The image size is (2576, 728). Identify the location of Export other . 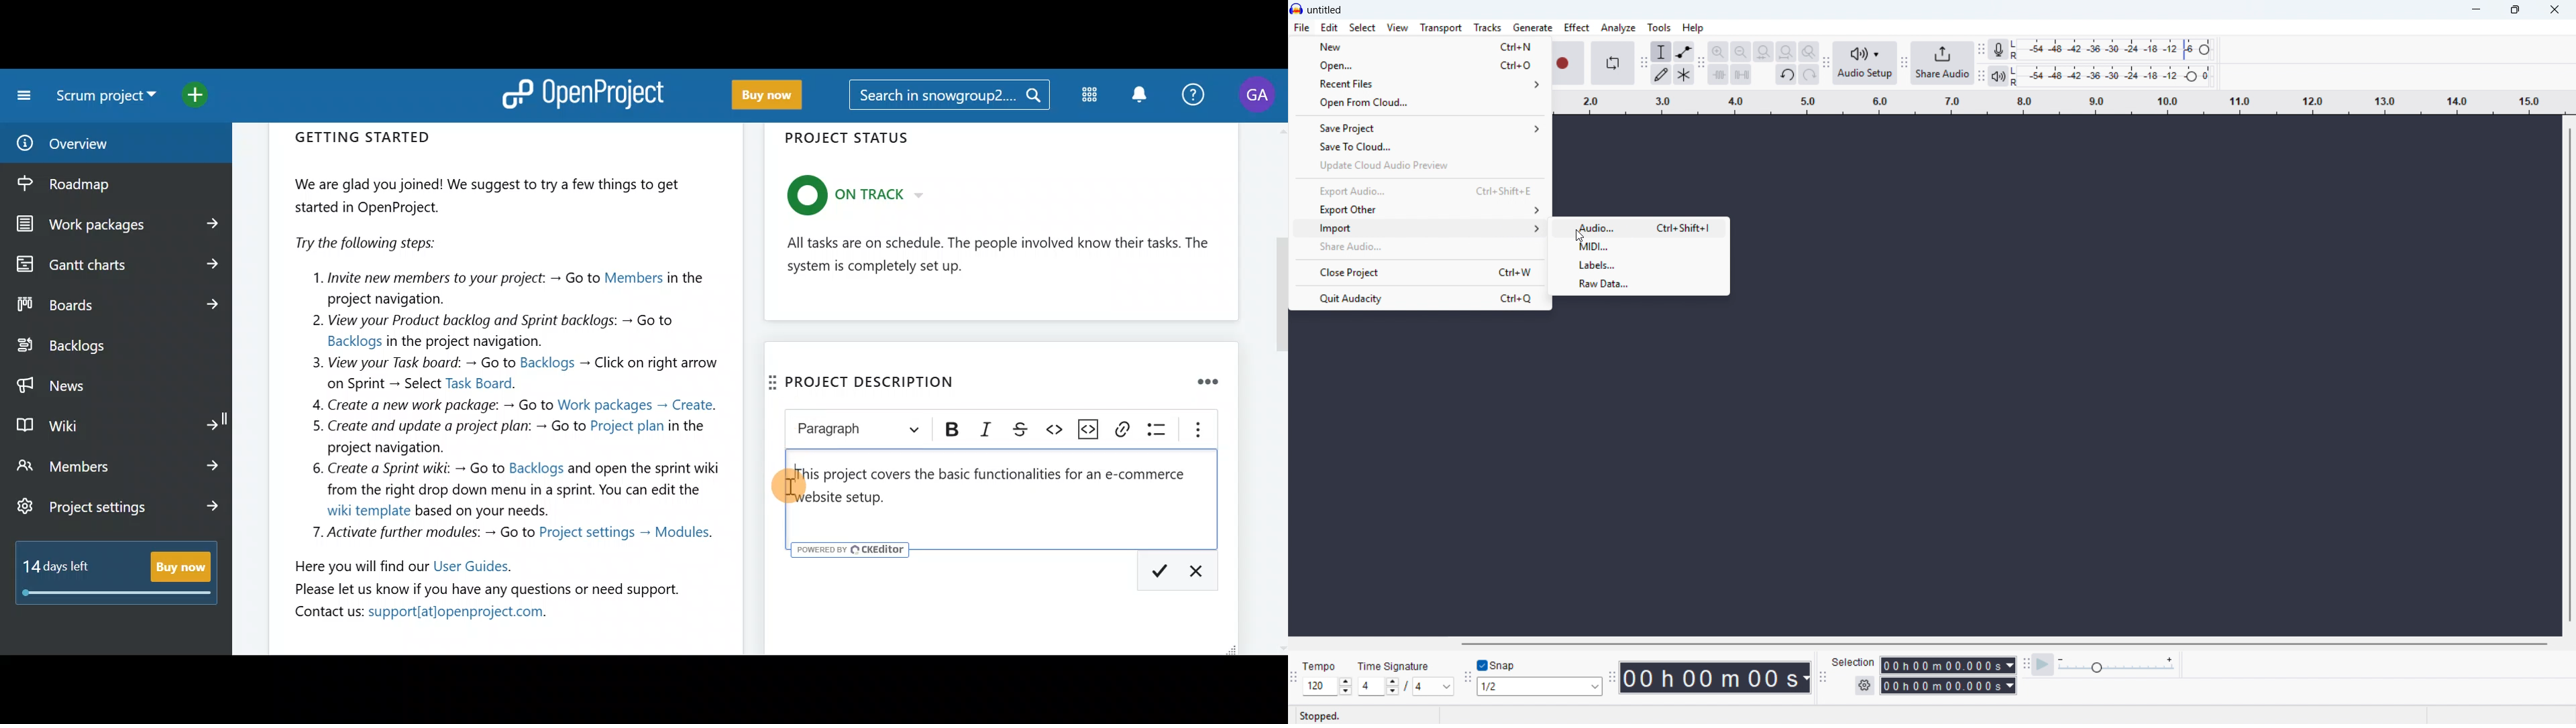
(1417, 209).